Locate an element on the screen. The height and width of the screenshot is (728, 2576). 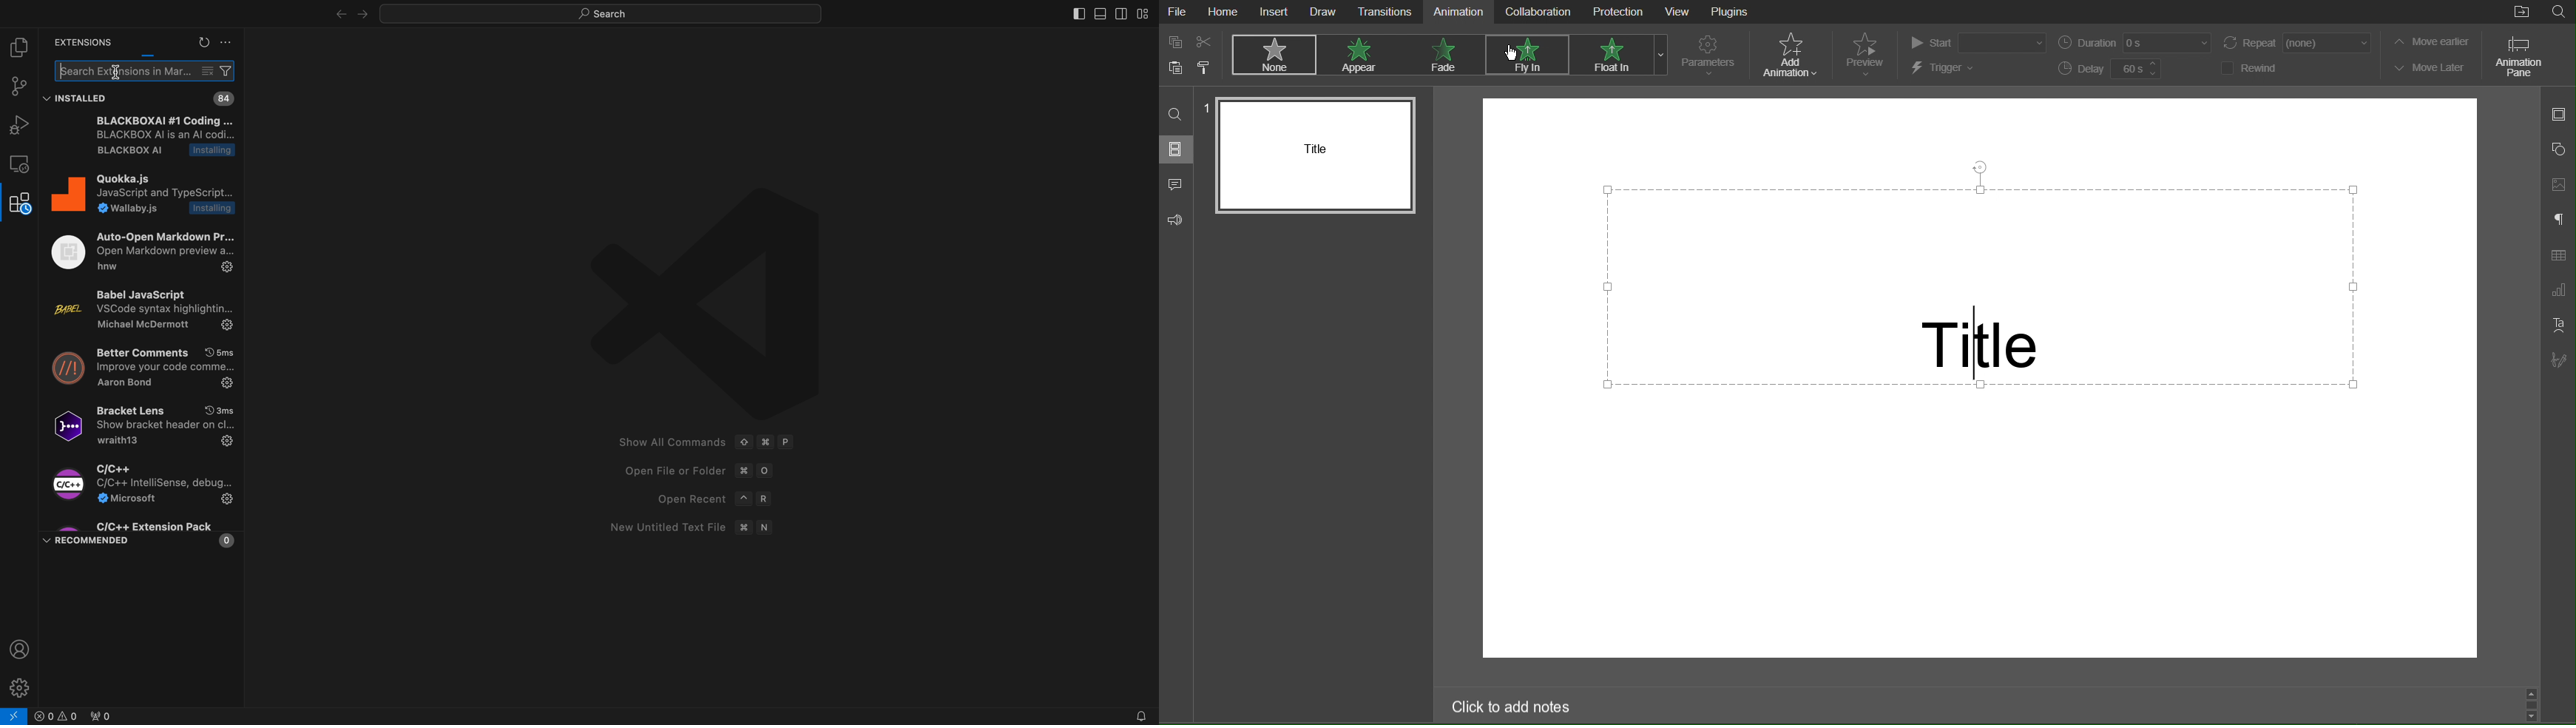
Animation Pane is located at coordinates (2519, 55).